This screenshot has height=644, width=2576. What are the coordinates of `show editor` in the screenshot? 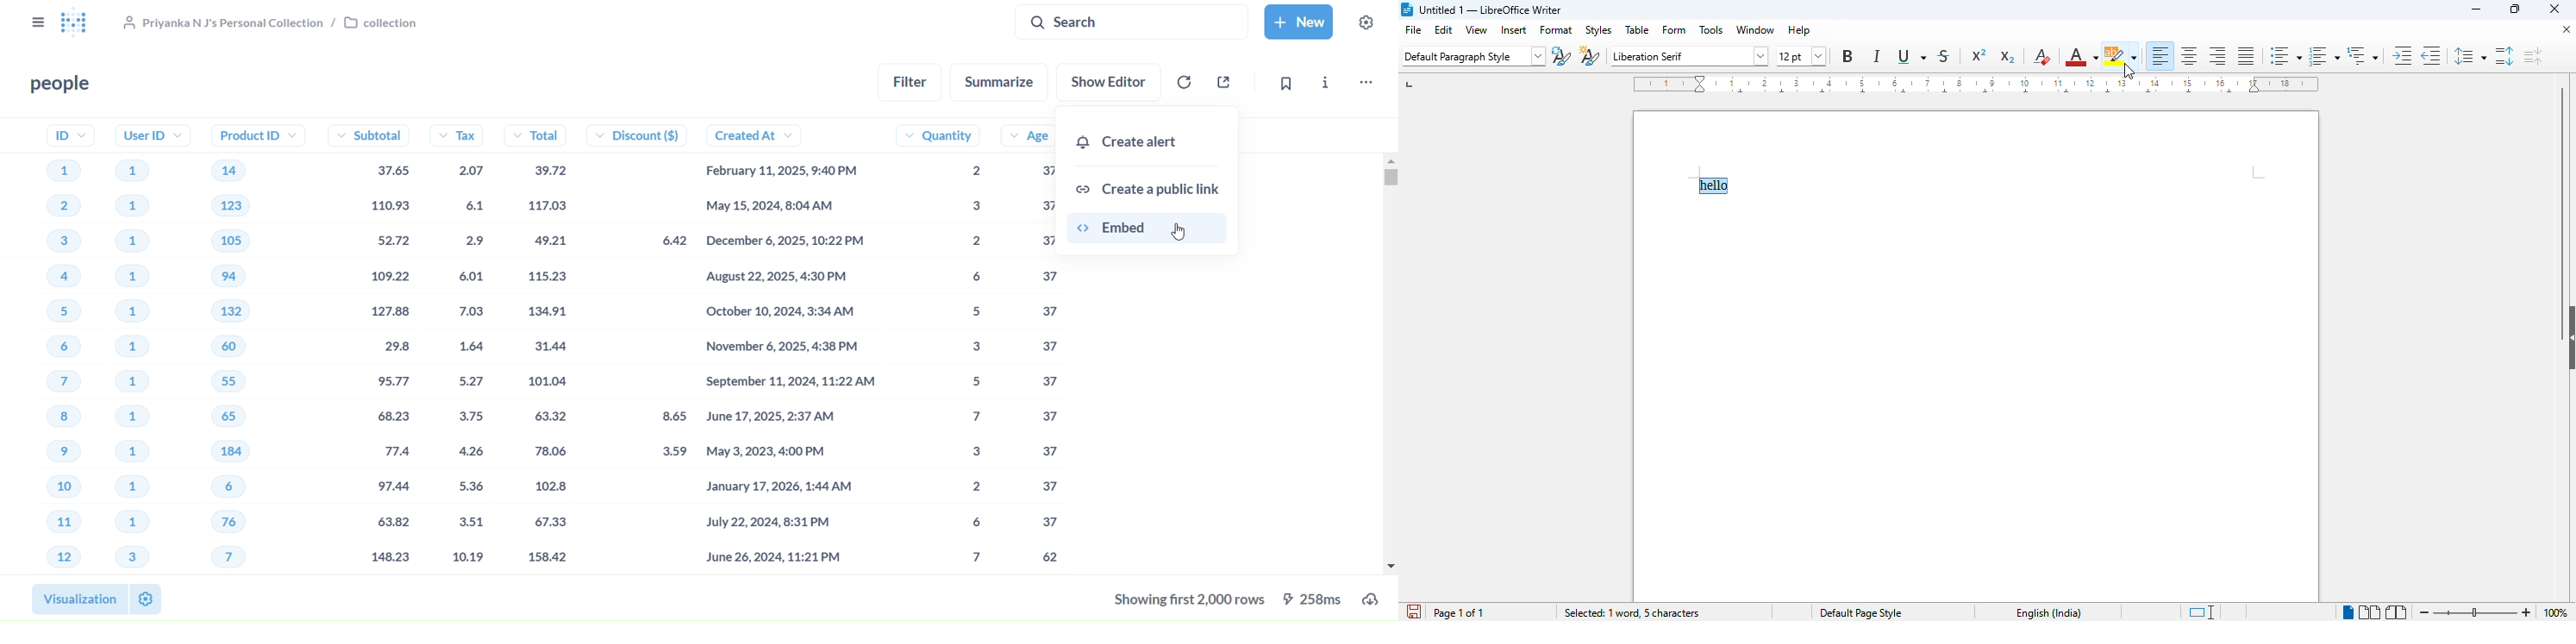 It's located at (1109, 82).